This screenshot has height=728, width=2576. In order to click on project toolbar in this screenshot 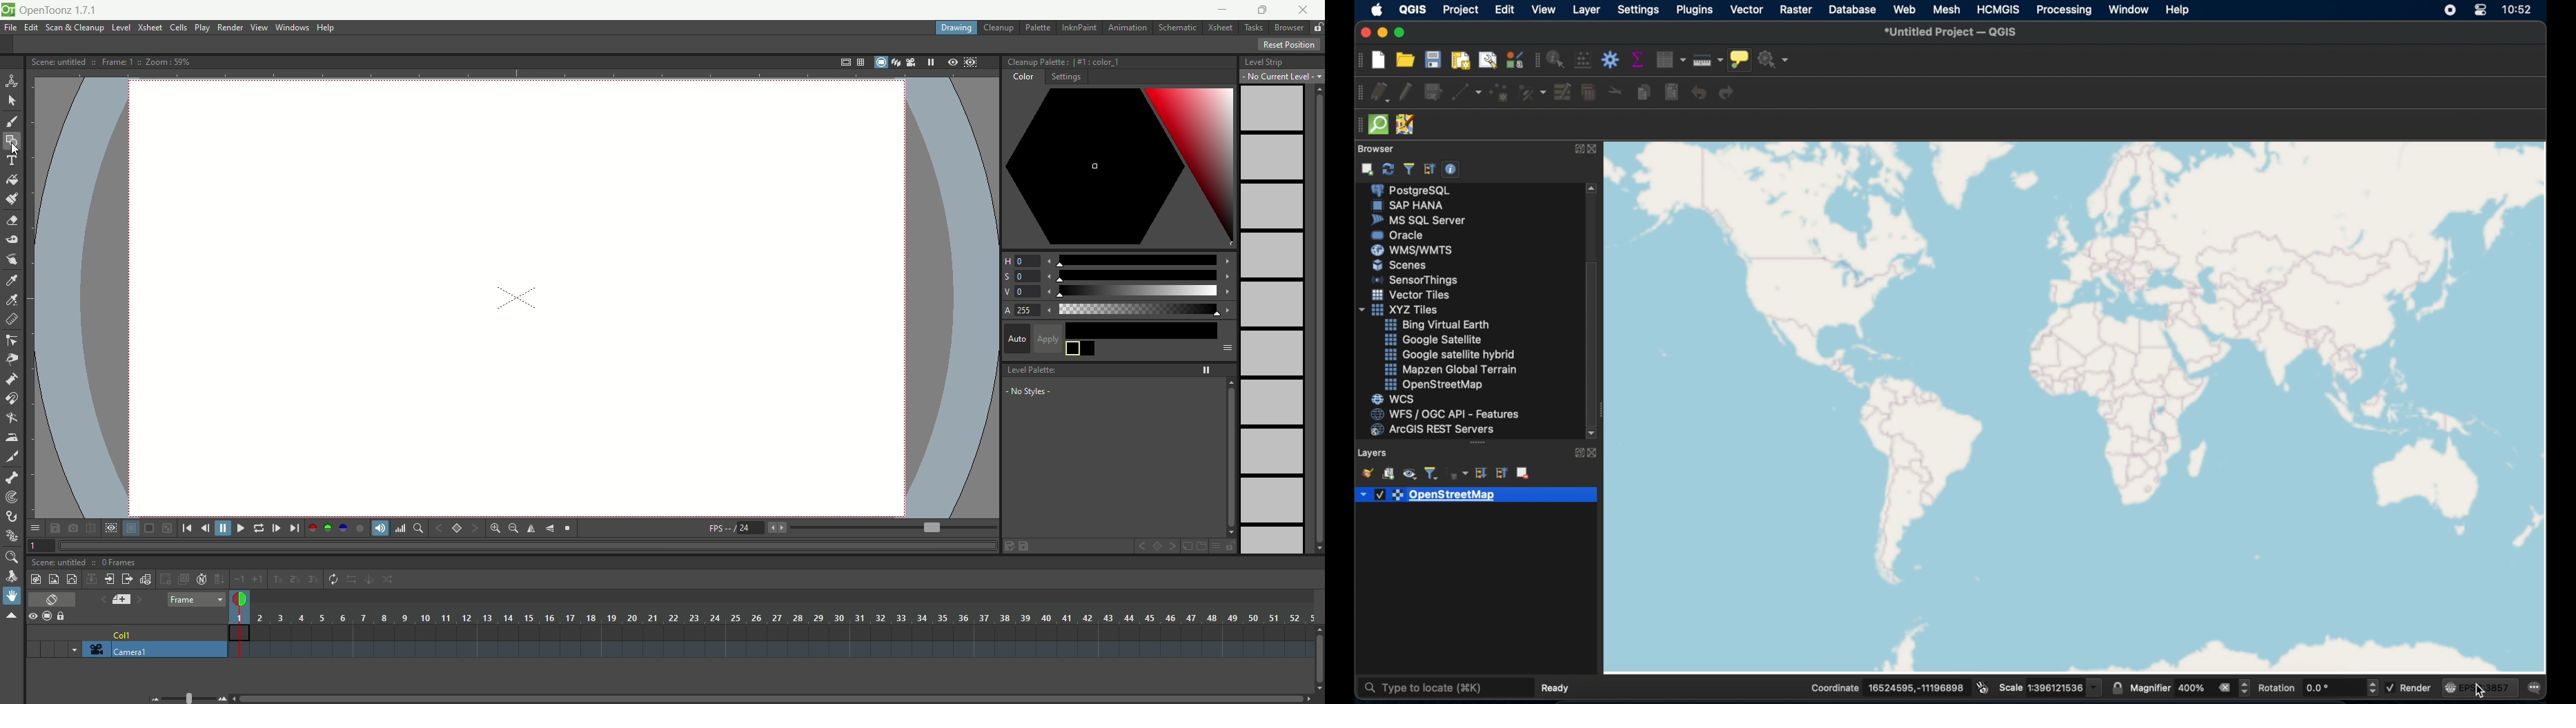, I will do `click(1358, 60)`.